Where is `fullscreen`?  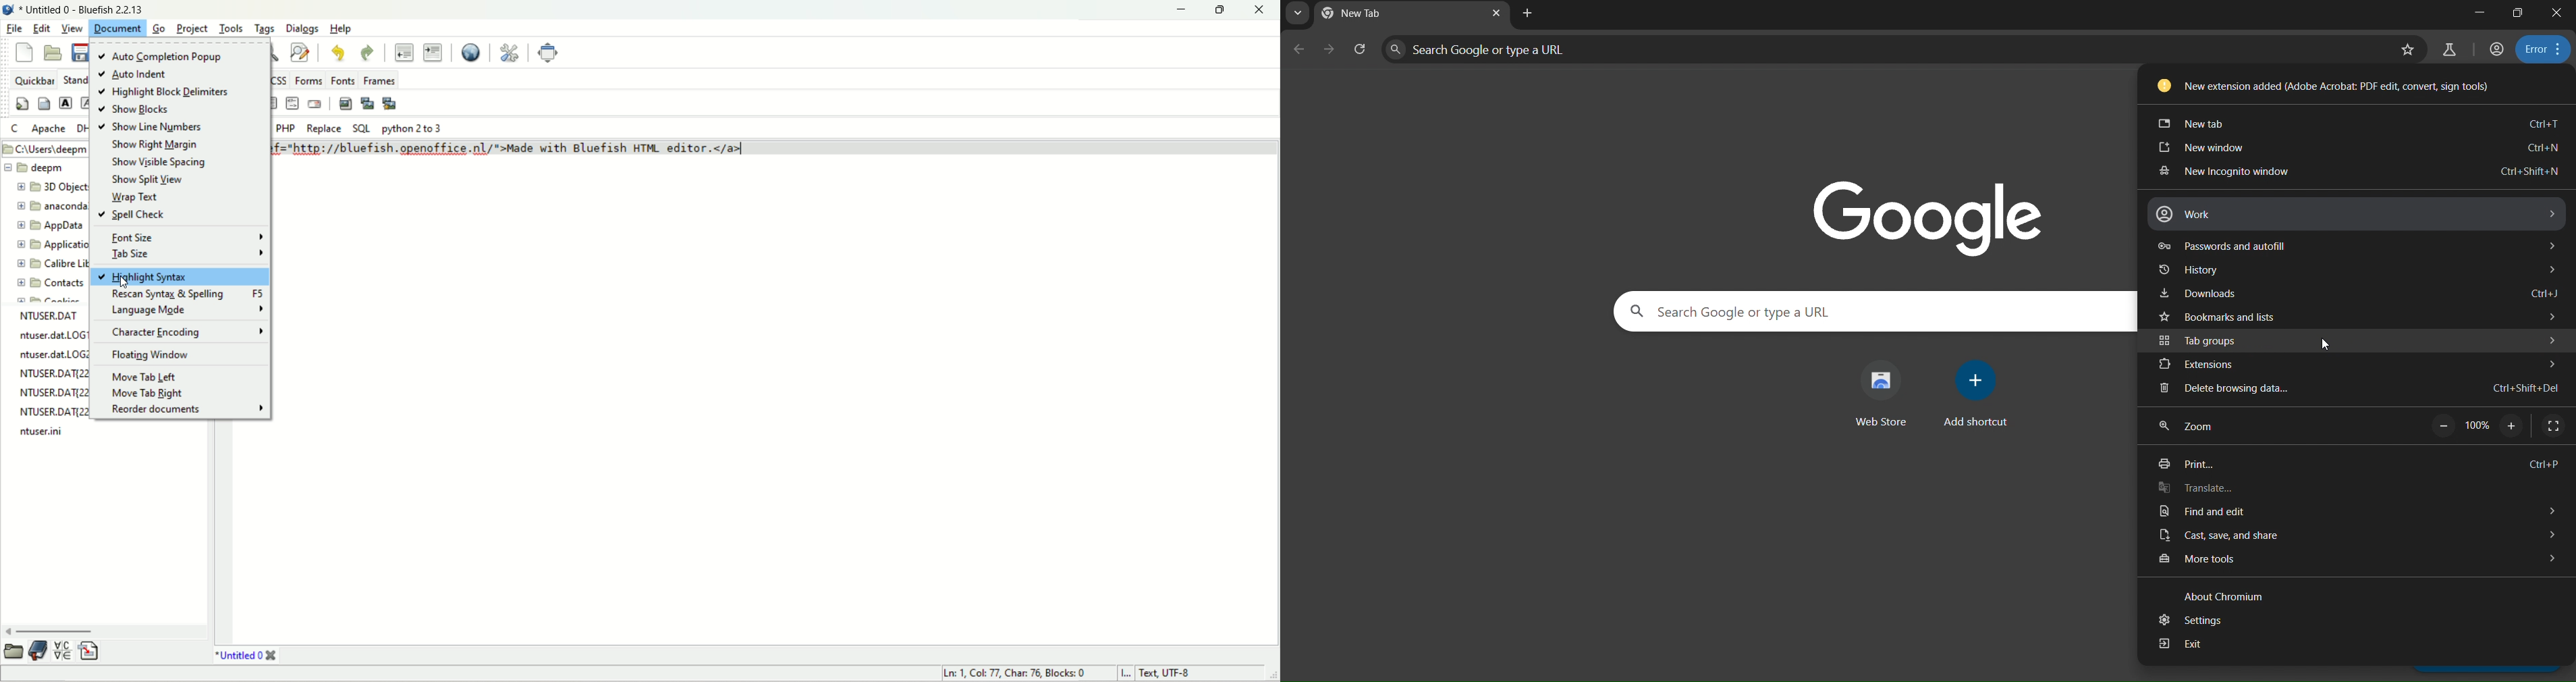
fullscreen is located at coordinates (548, 53).